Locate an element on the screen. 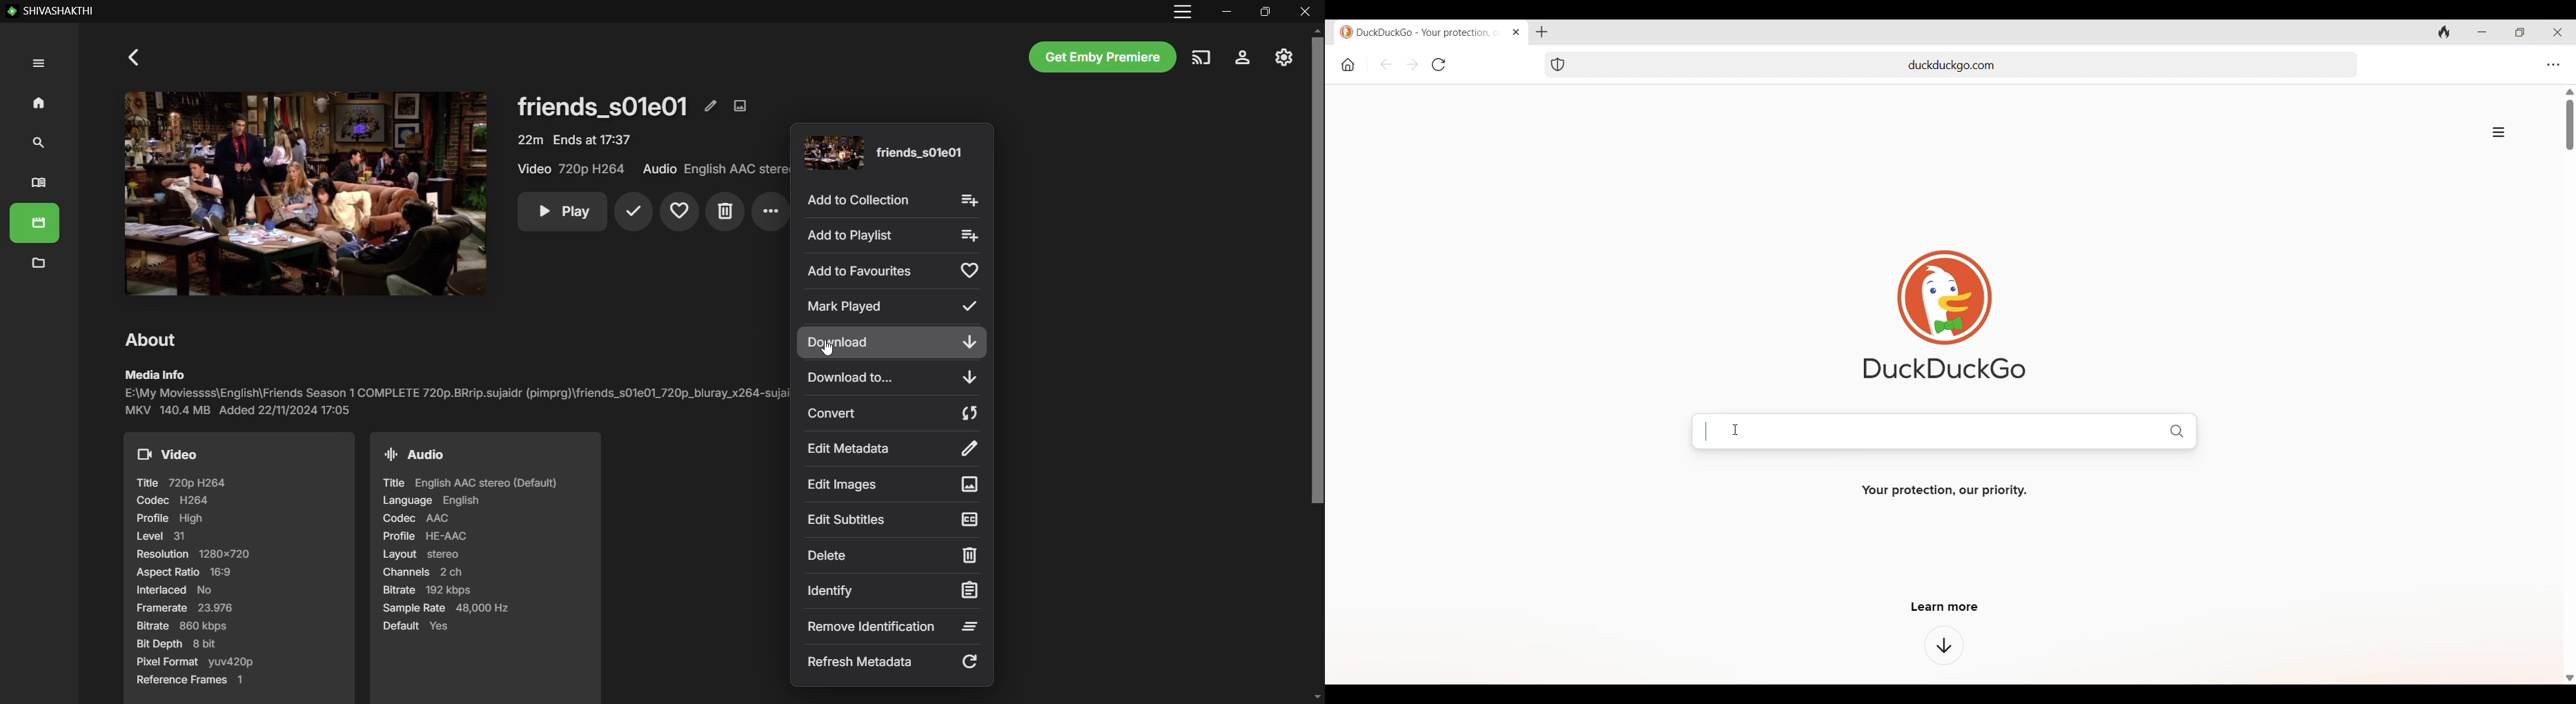  Refresh current page is located at coordinates (1439, 65).